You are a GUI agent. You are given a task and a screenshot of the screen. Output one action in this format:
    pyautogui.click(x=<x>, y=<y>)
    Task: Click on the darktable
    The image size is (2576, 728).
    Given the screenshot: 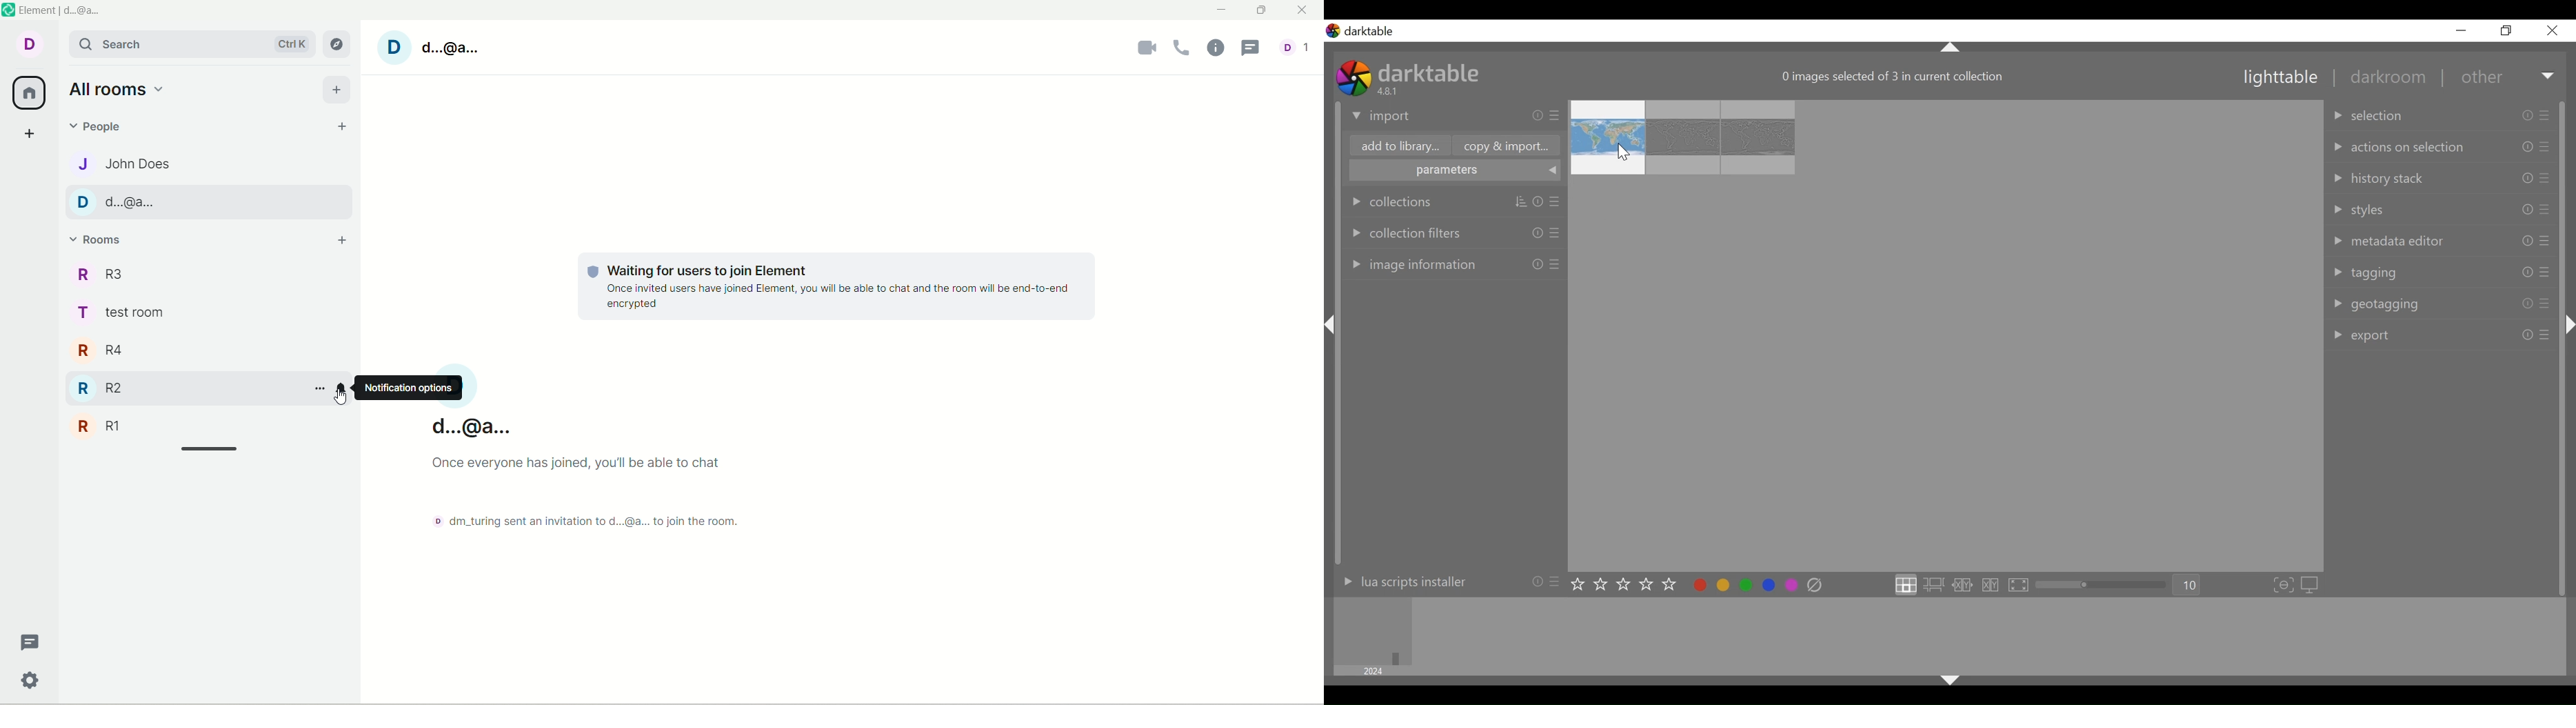 What is the action you would take?
    pyautogui.click(x=1432, y=73)
    